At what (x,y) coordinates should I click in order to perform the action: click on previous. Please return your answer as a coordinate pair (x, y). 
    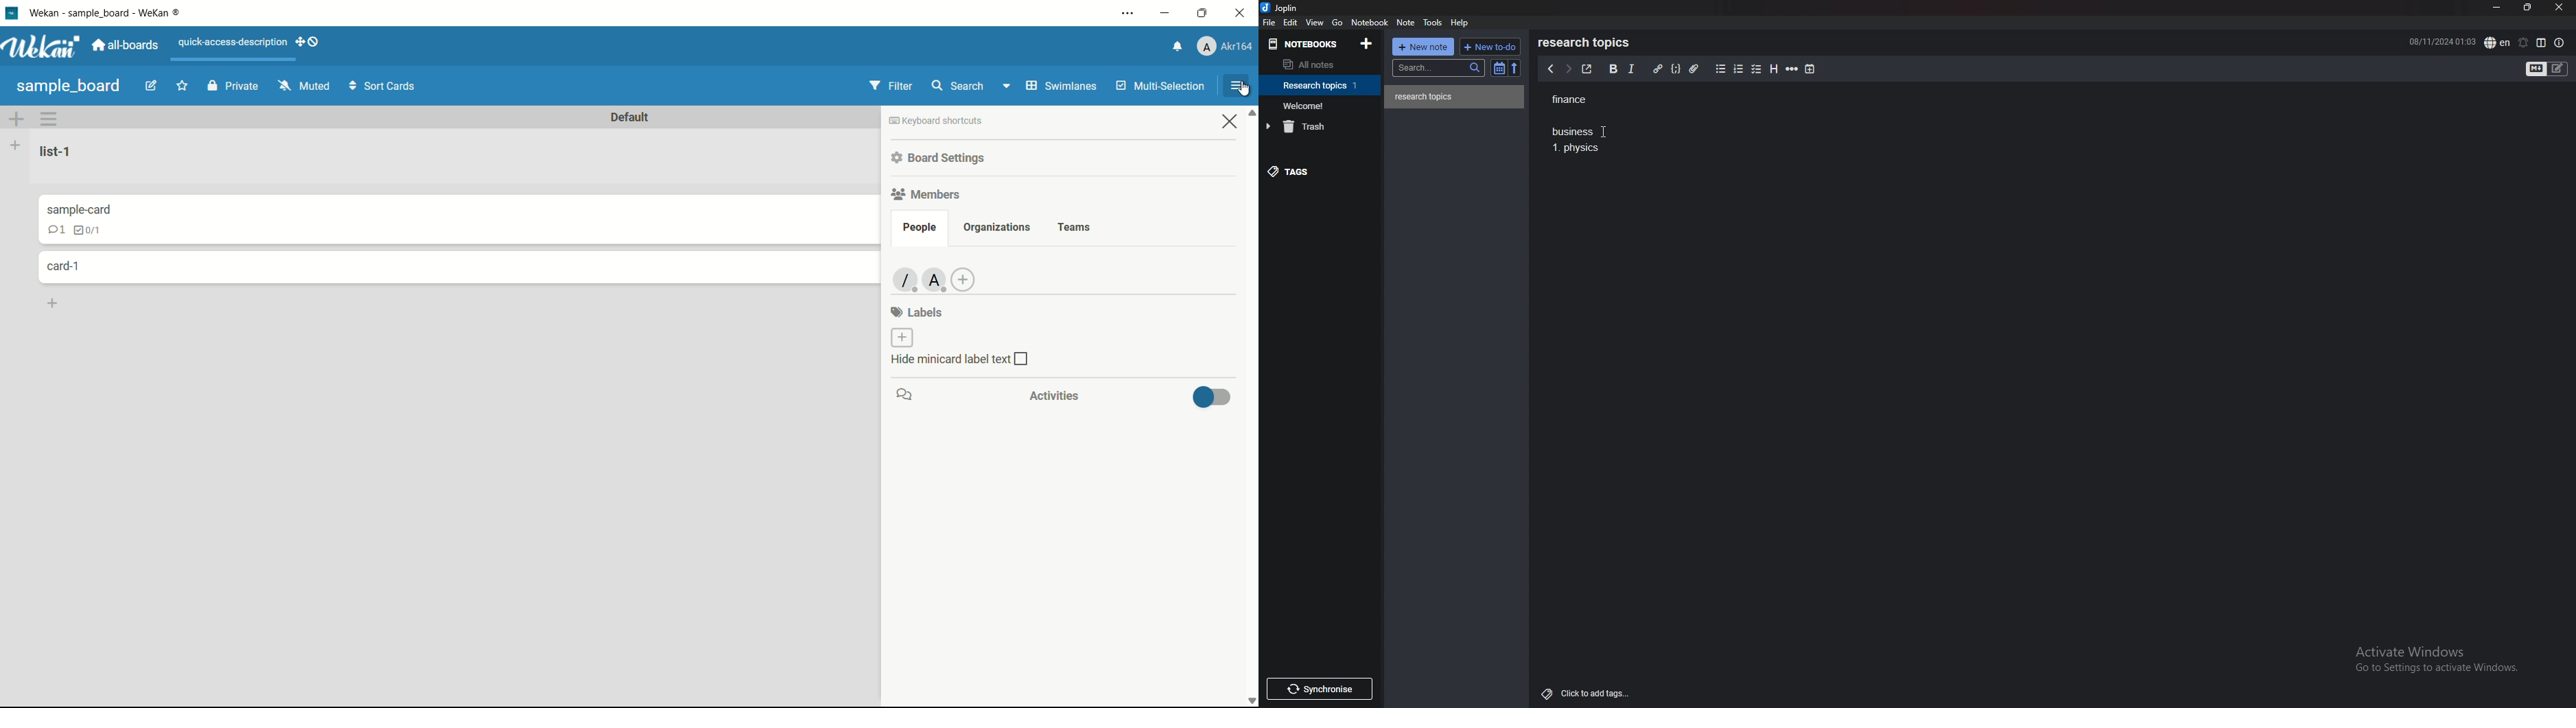
    Looking at the image, I should click on (1551, 70).